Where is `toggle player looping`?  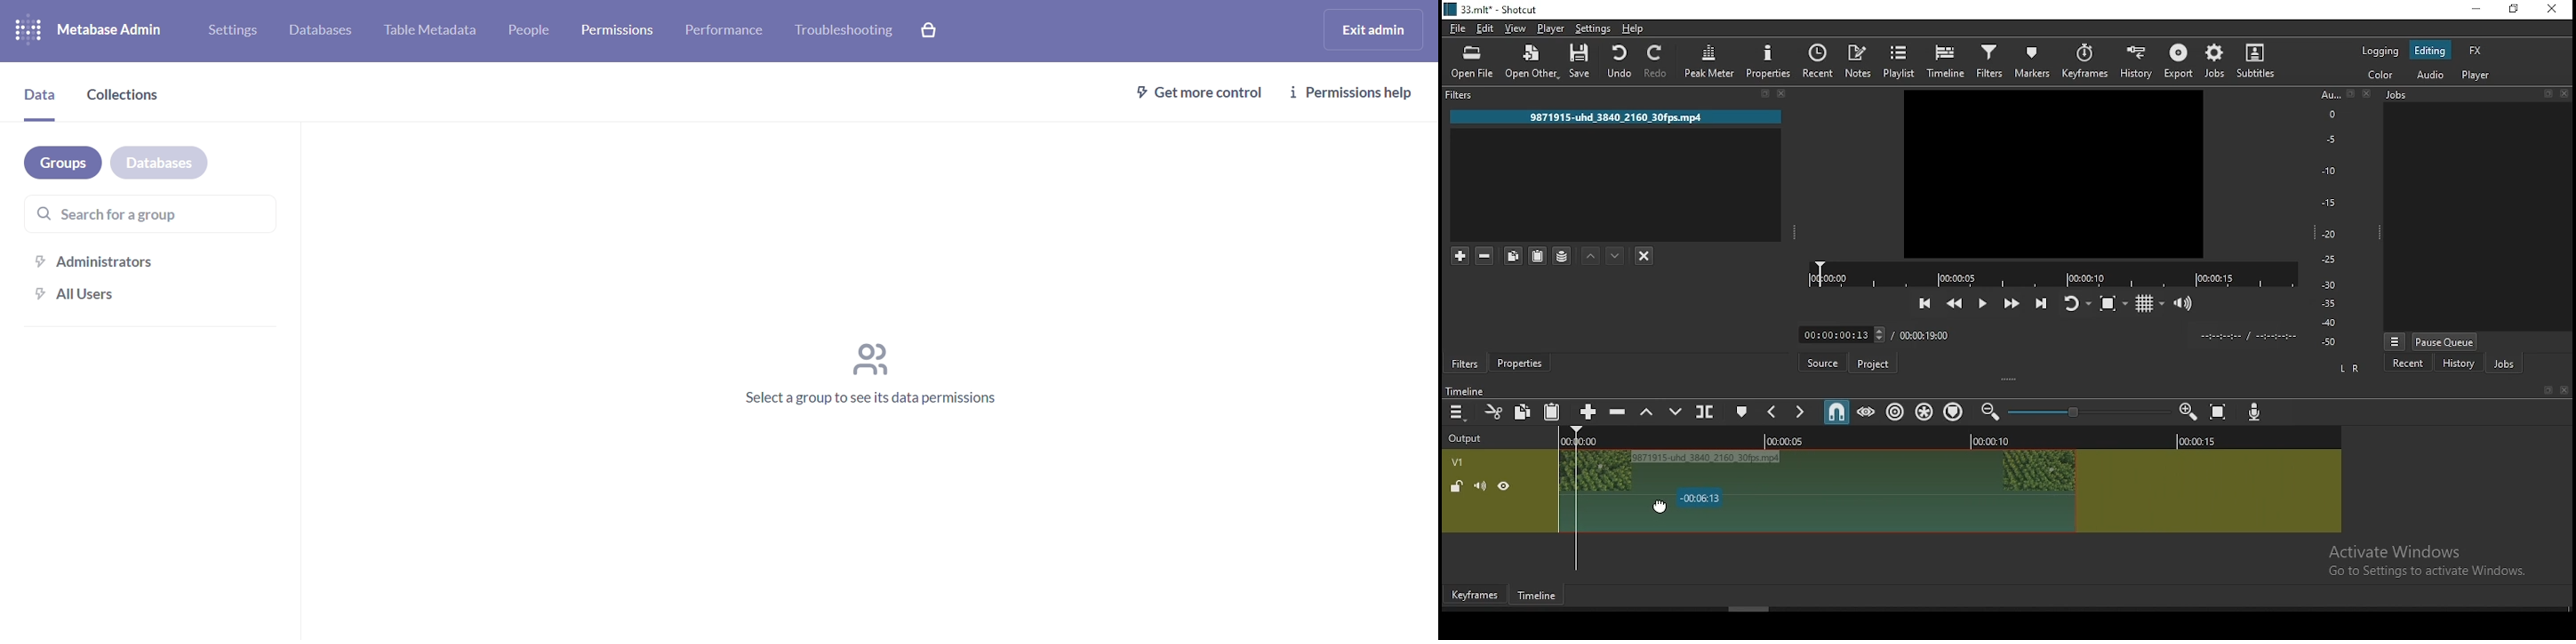 toggle player looping is located at coordinates (2076, 304).